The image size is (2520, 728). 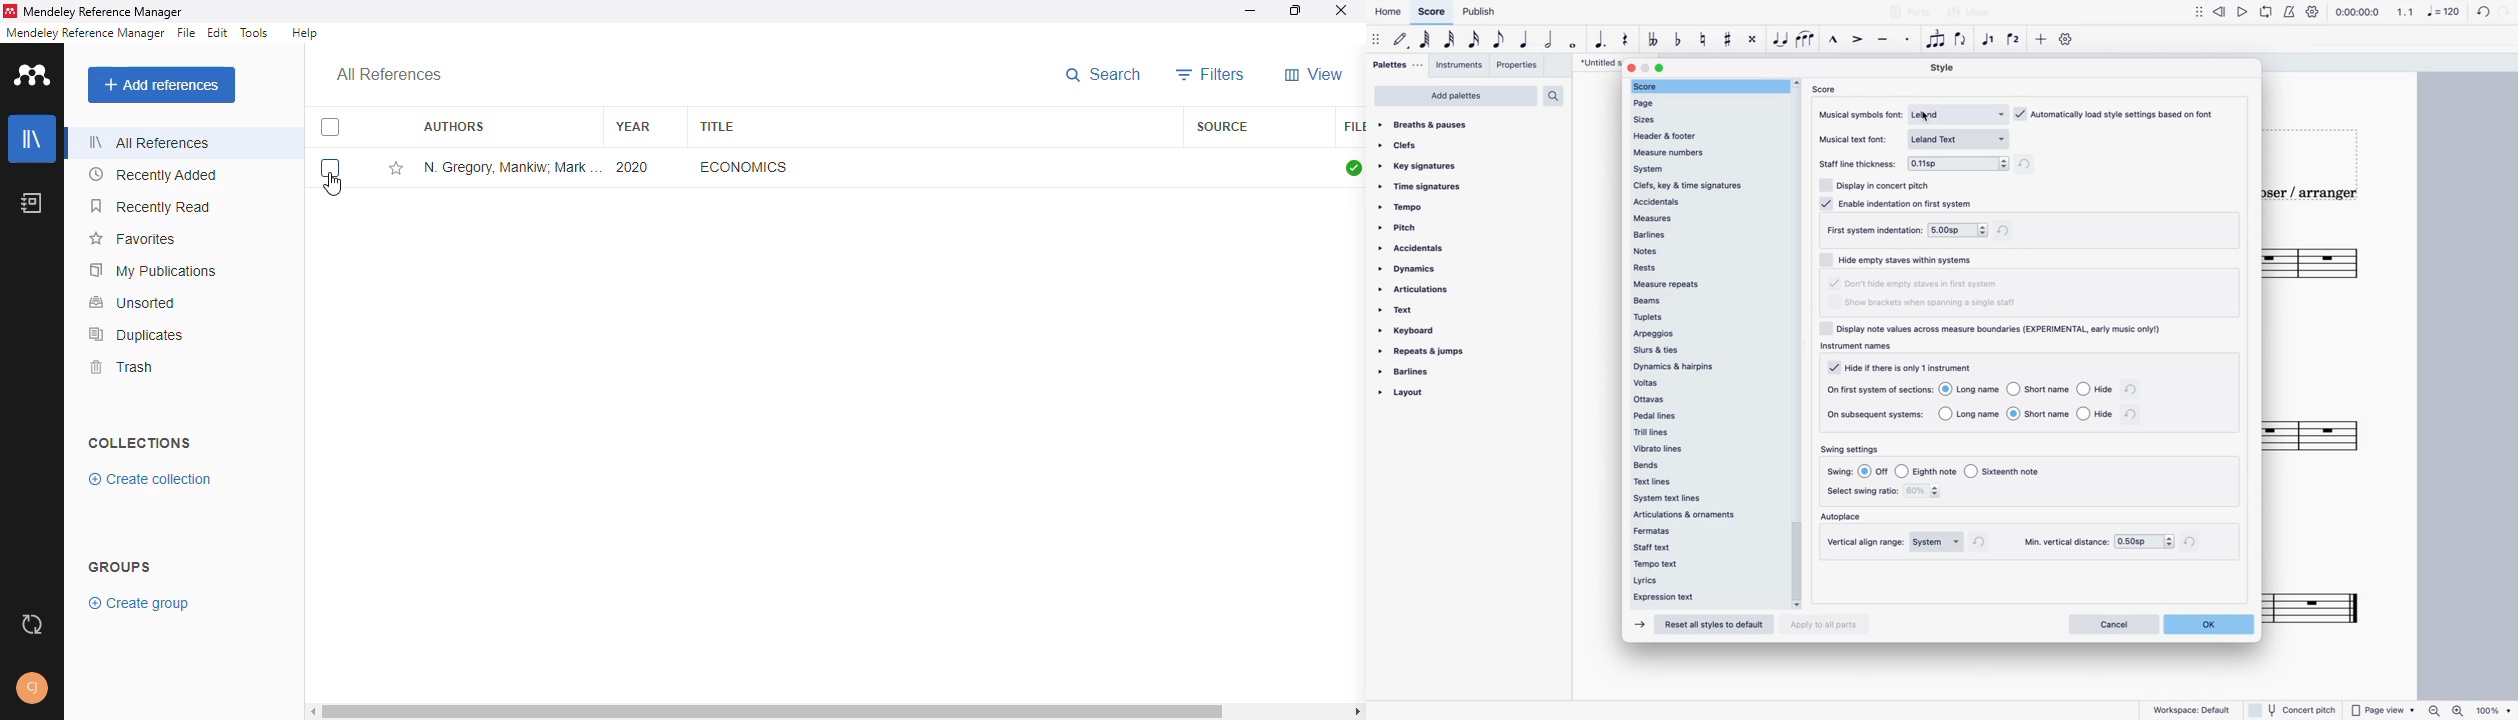 What do you see at coordinates (120, 566) in the screenshot?
I see `group` at bounding box center [120, 566].